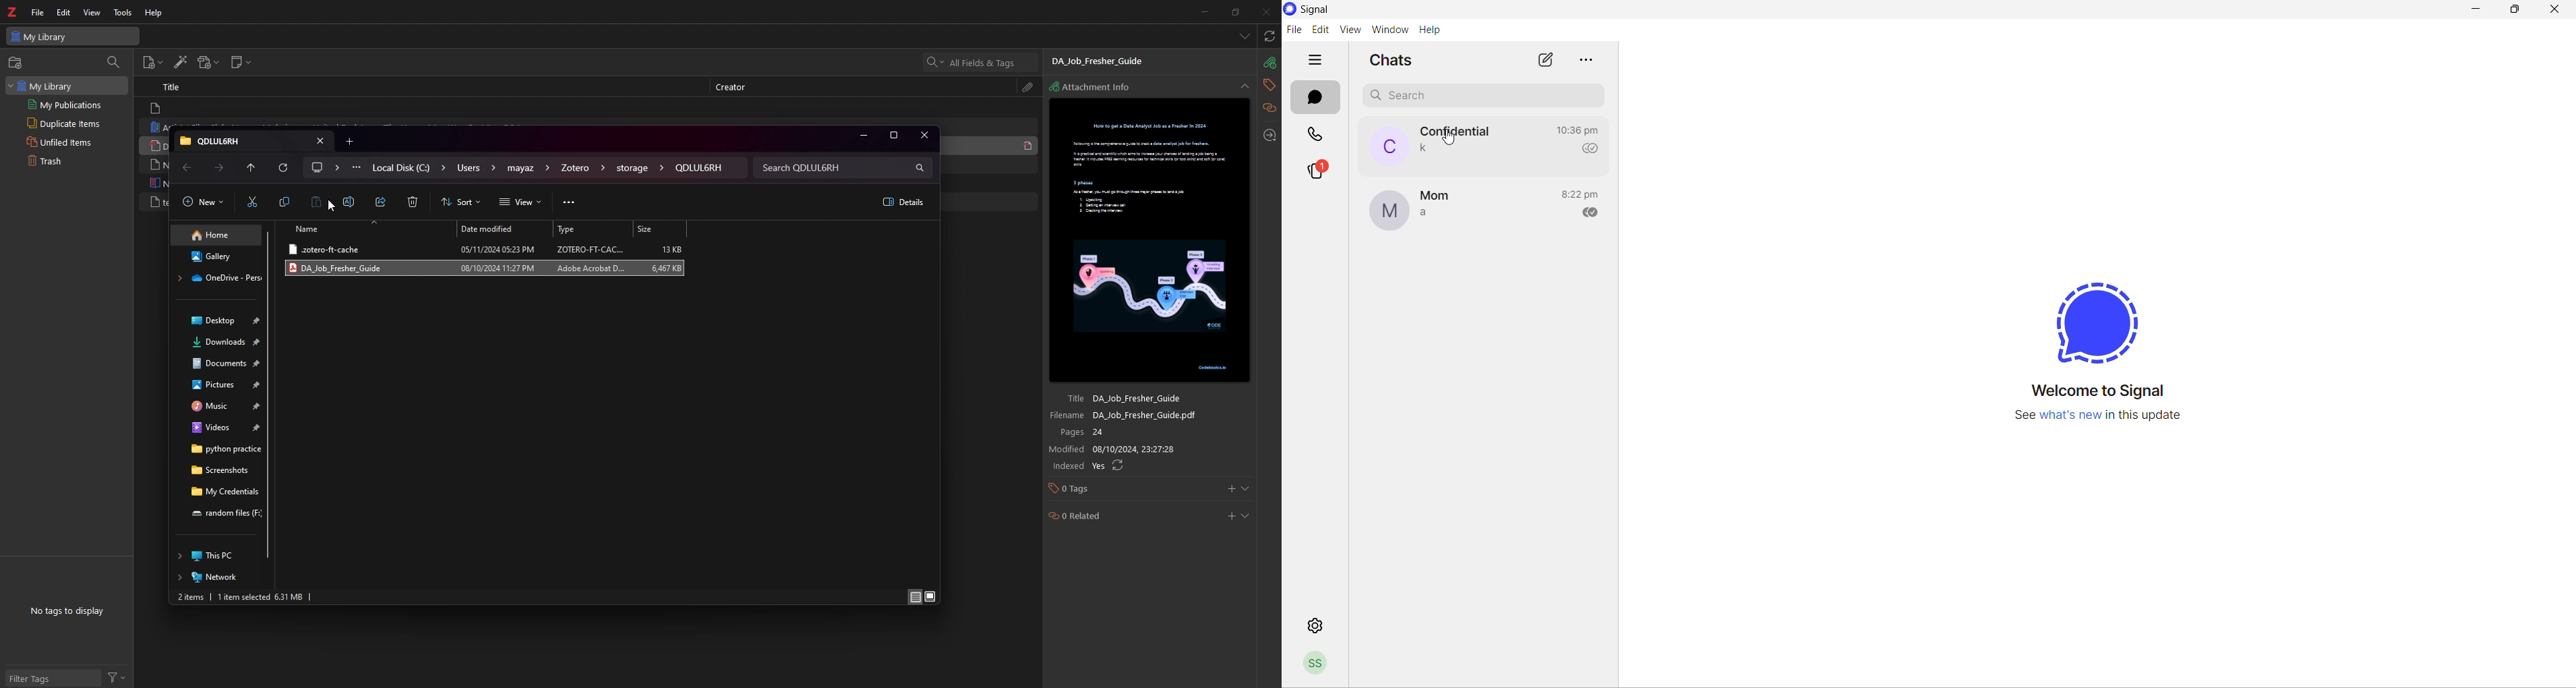  What do you see at coordinates (367, 227) in the screenshot?
I see `name` at bounding box center [367, 227].